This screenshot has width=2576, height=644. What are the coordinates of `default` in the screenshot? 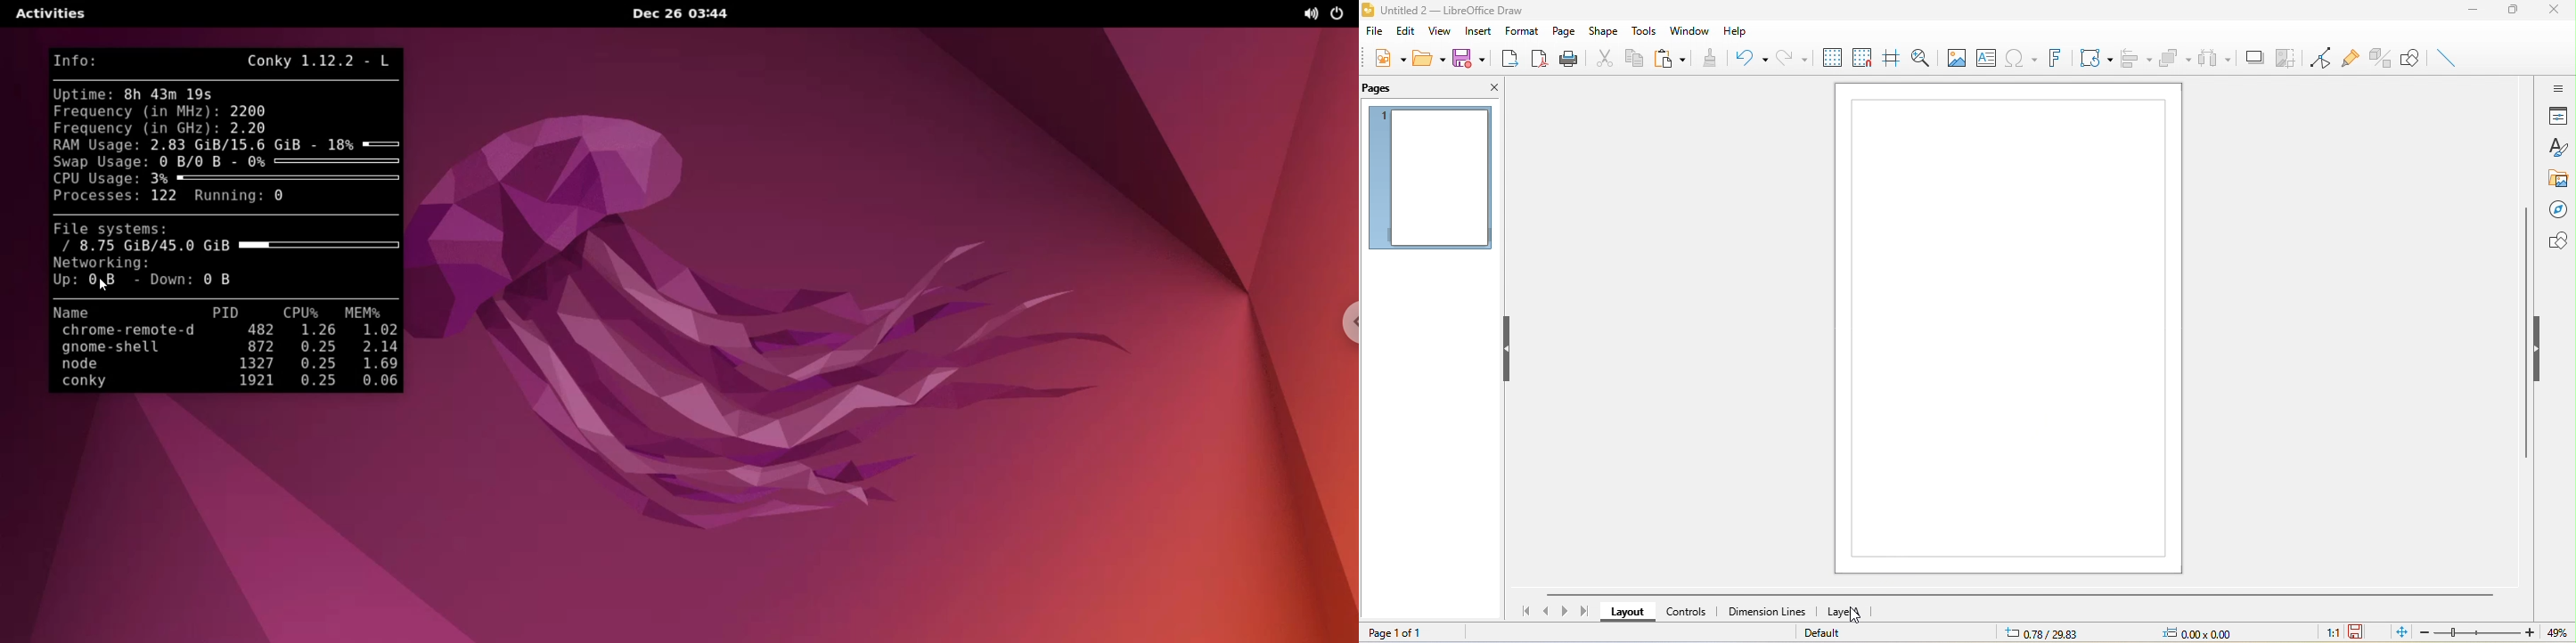 It's located at (1836, 635).